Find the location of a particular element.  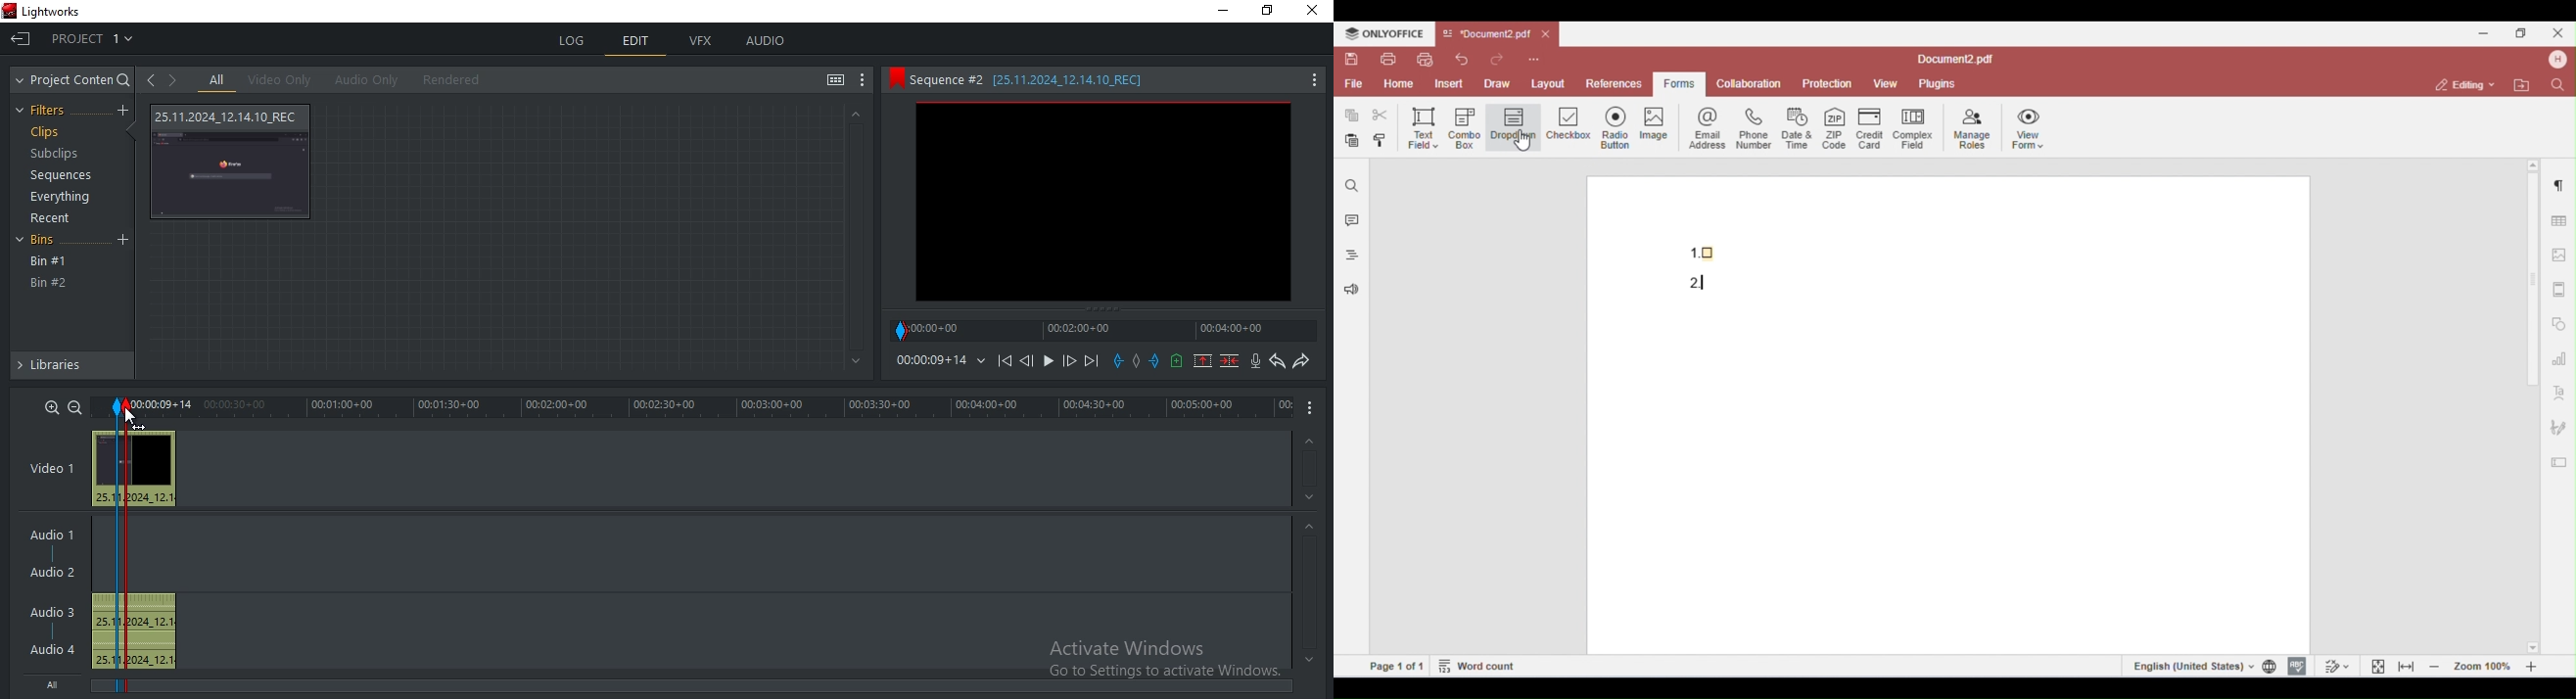

video is located at coordinates (233, 162).